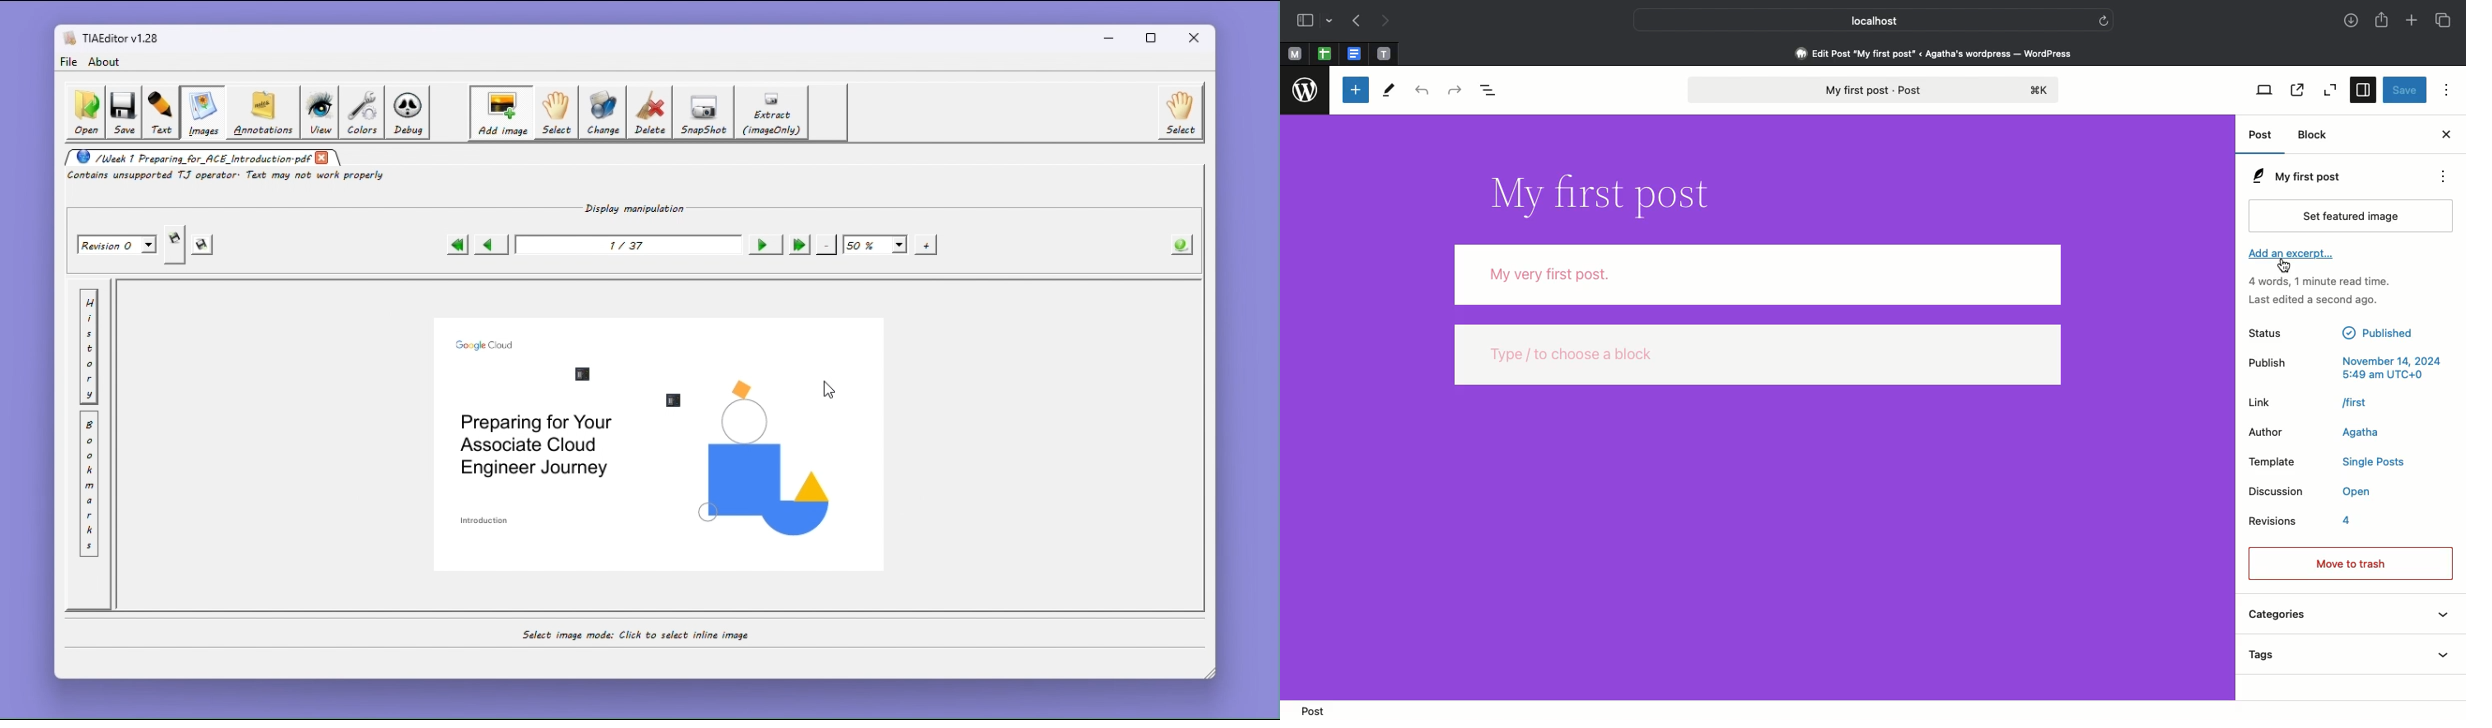 This screenshot has width=2492, height=728. I want to click on Publish, so click(2345, 366).